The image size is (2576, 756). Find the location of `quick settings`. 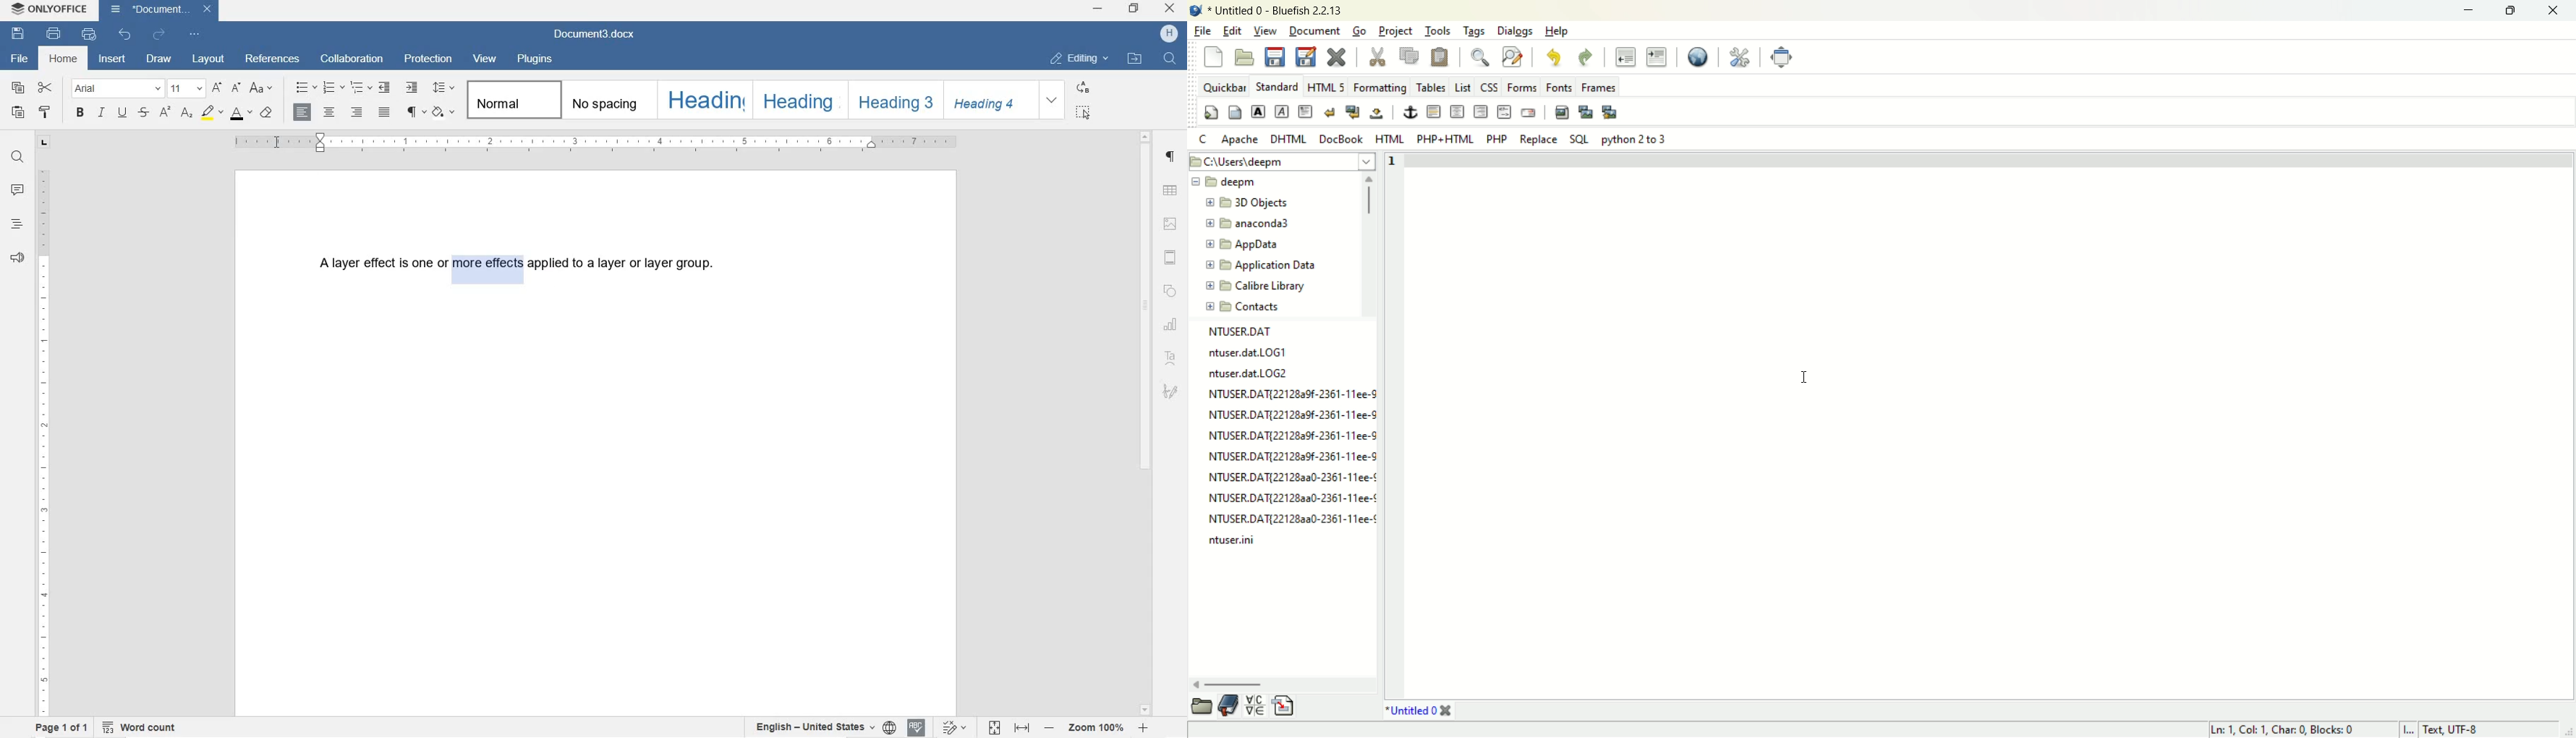

quick settings is located at coordinates (1212, 113).